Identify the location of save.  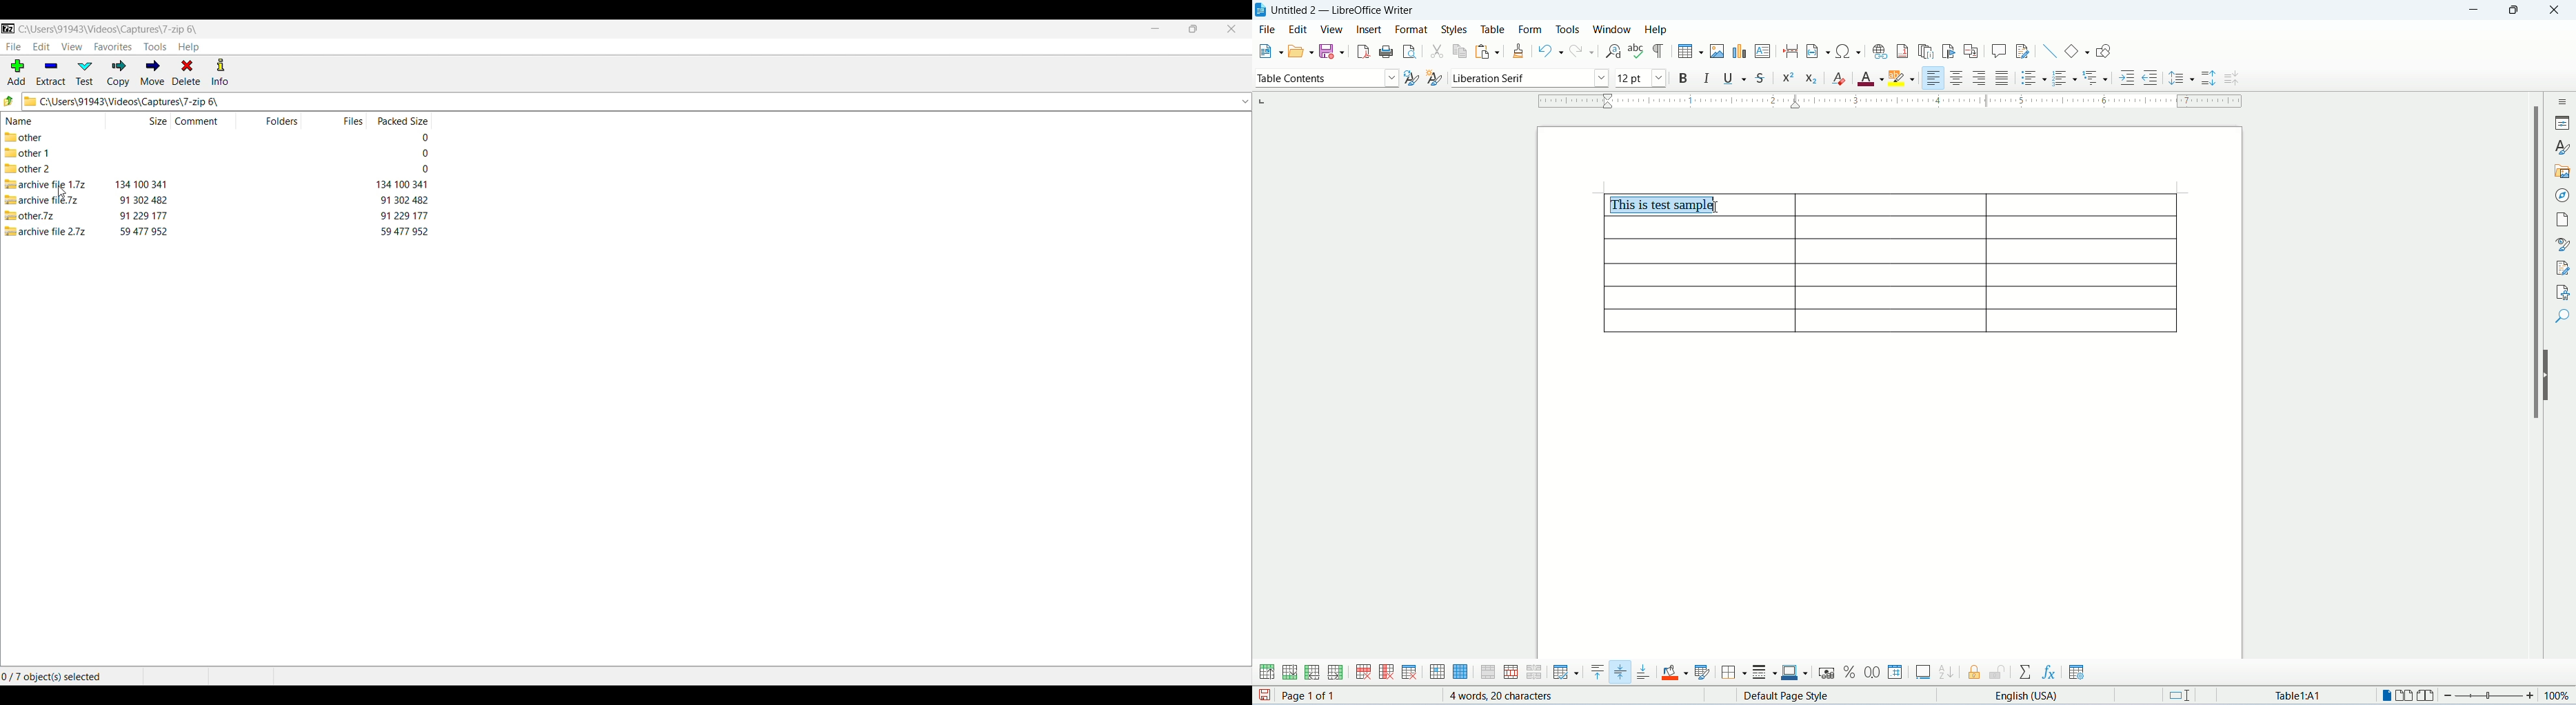
(1262, 696).